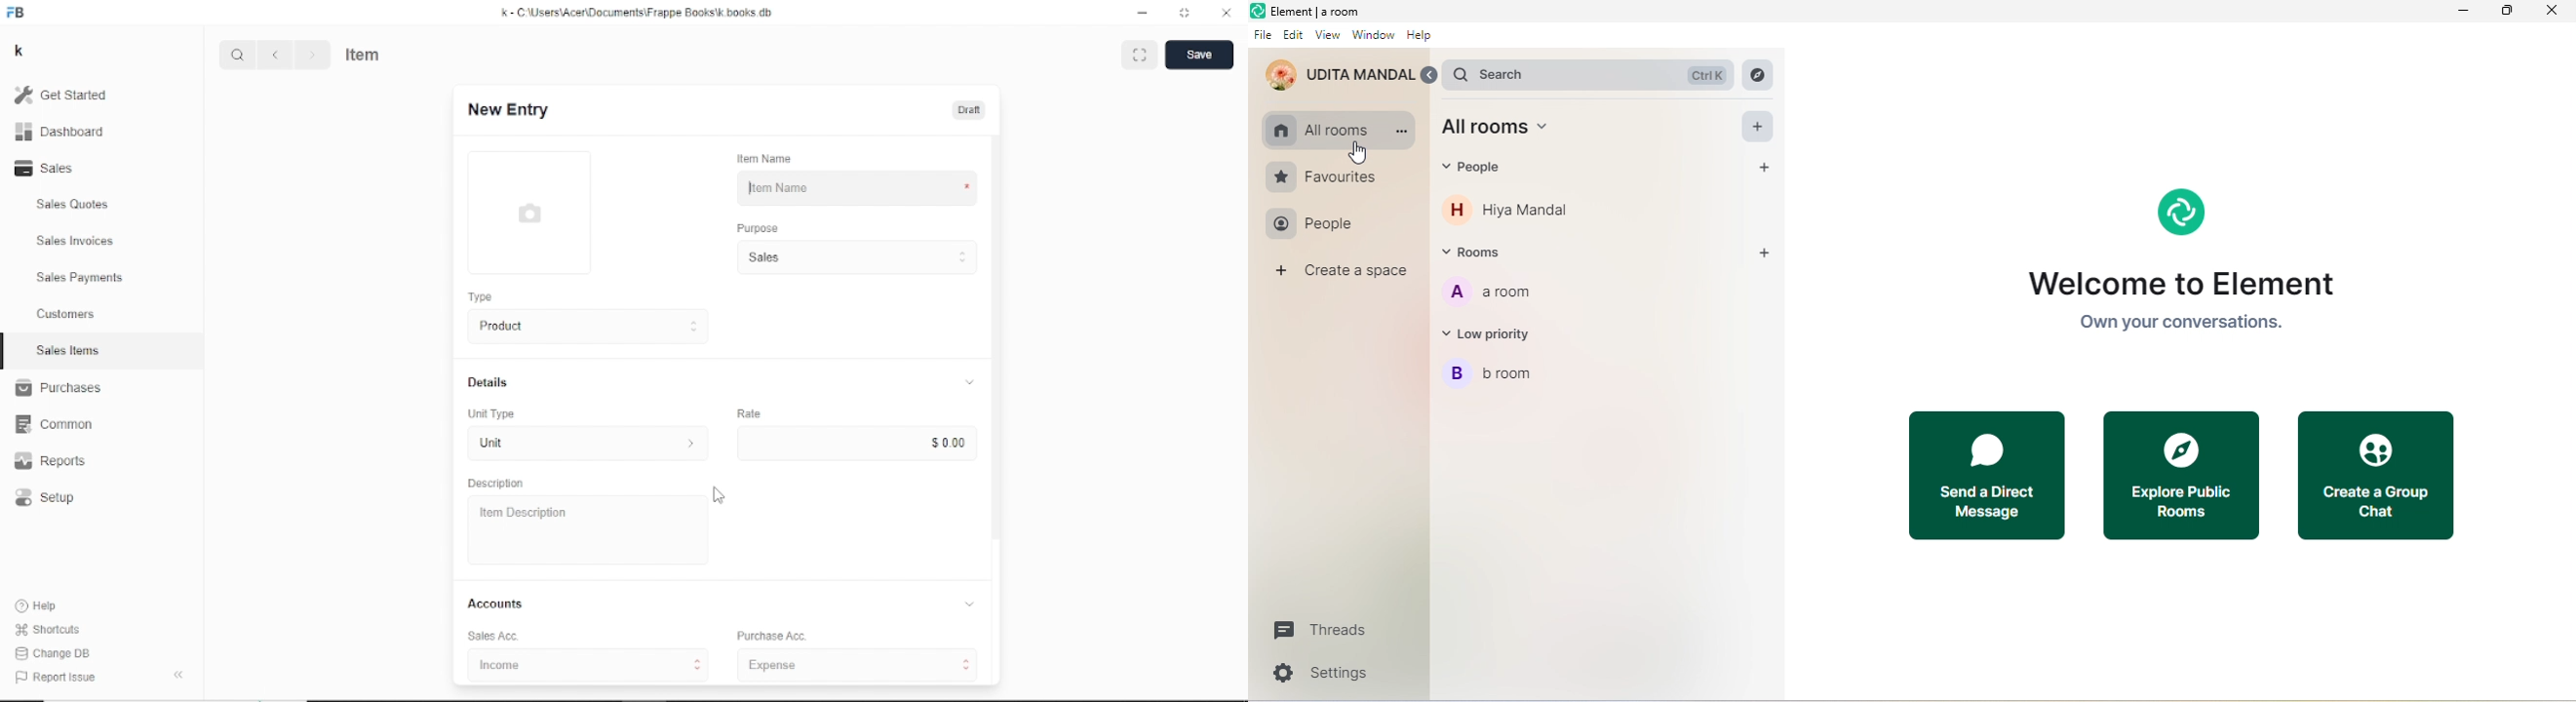  What do you see at coordinates (779, 187) in the screenshot?
I see `Item Name` at bounding box center [779, 187].